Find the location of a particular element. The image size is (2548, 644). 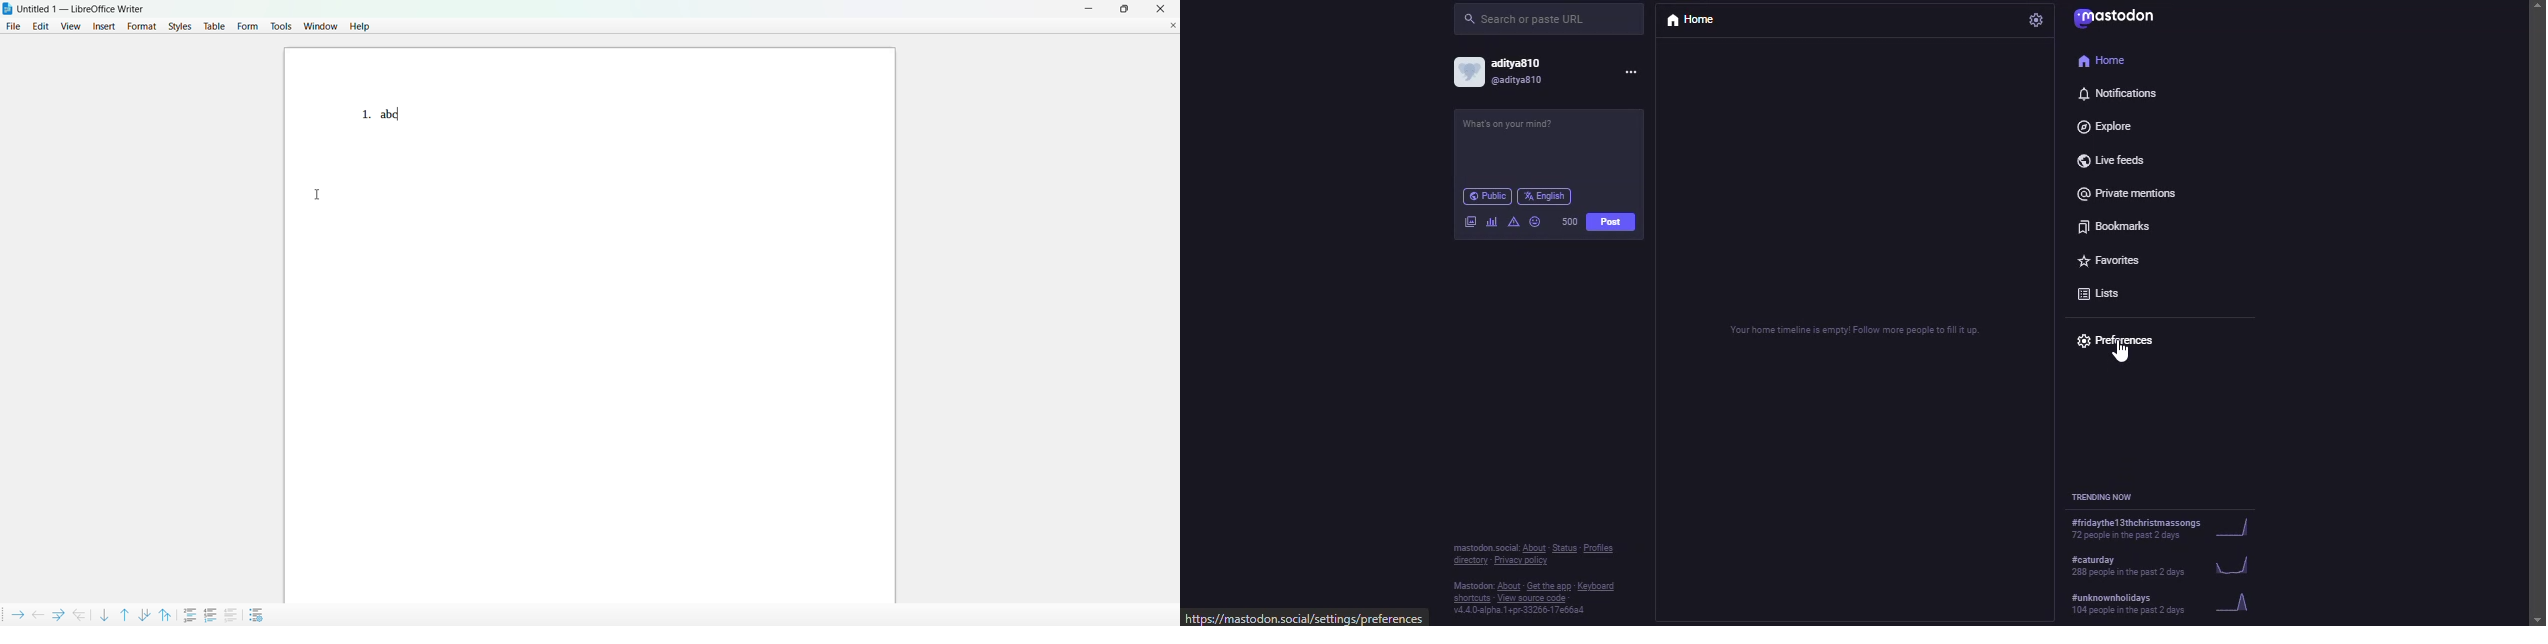

Mastodon is located at coordinates (1470, 587).